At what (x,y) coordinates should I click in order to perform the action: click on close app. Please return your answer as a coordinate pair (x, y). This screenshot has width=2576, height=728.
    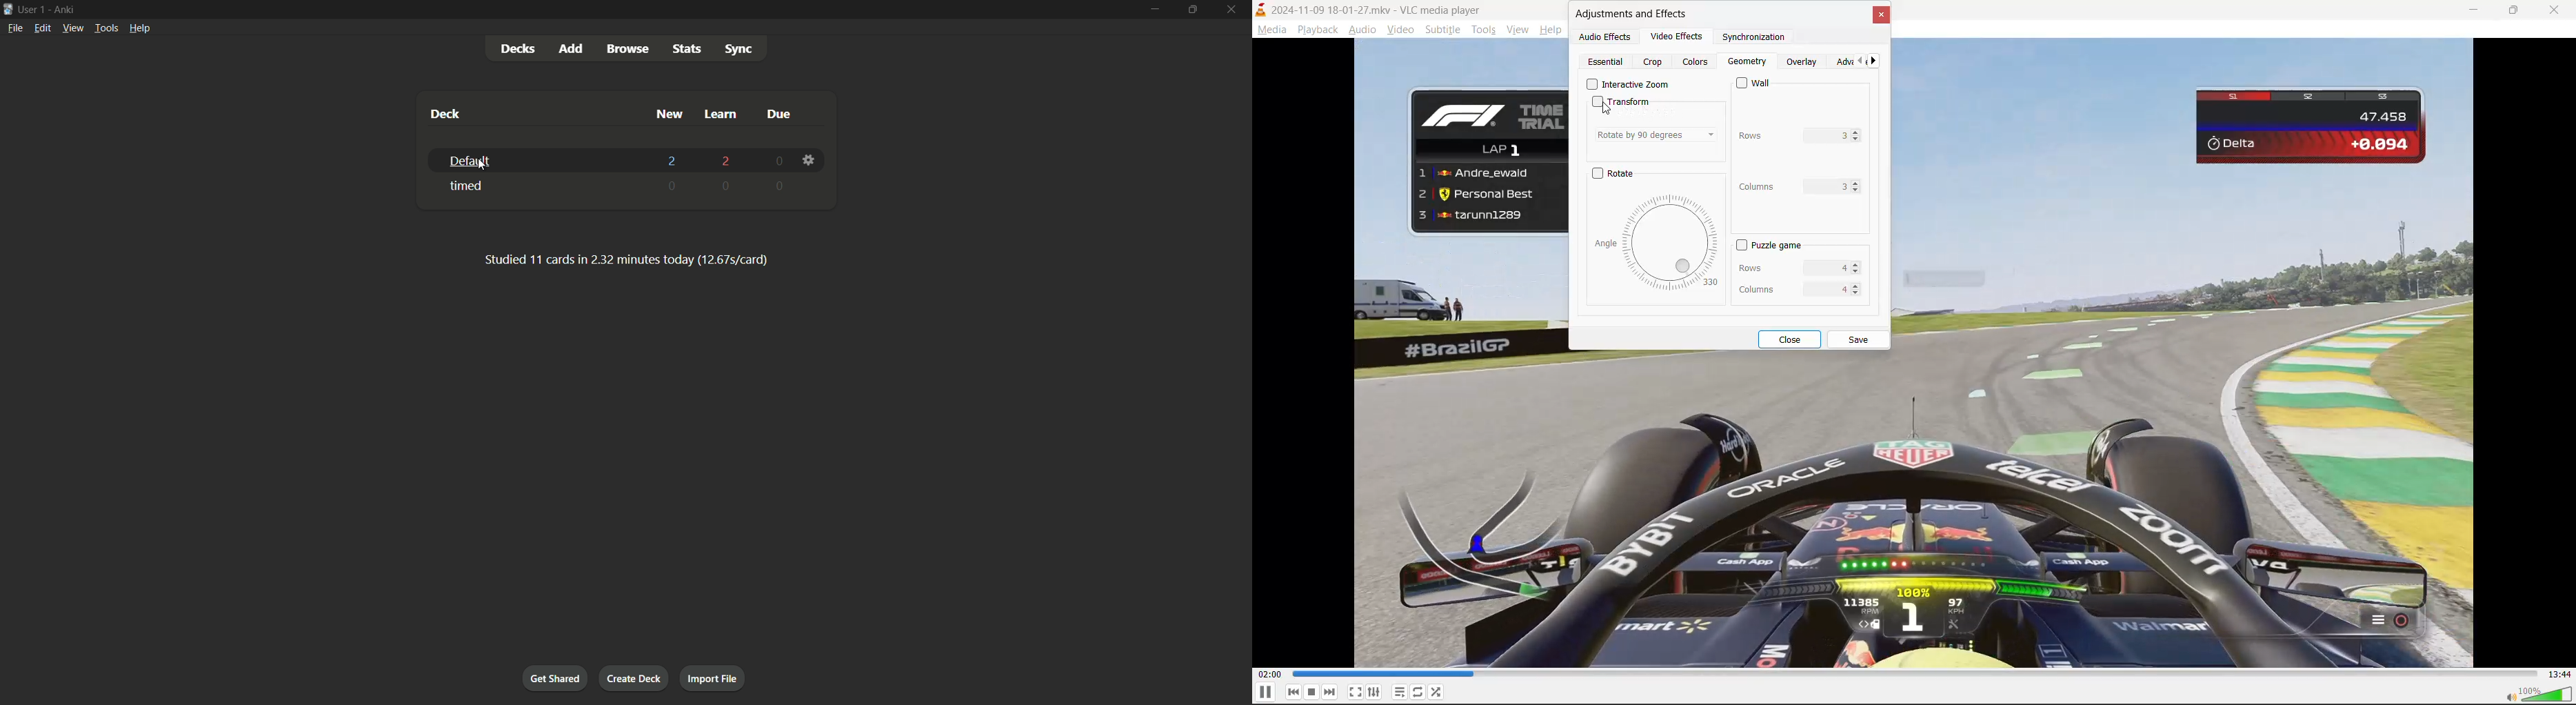
    Looking at the image, I should click on (1233, 10).